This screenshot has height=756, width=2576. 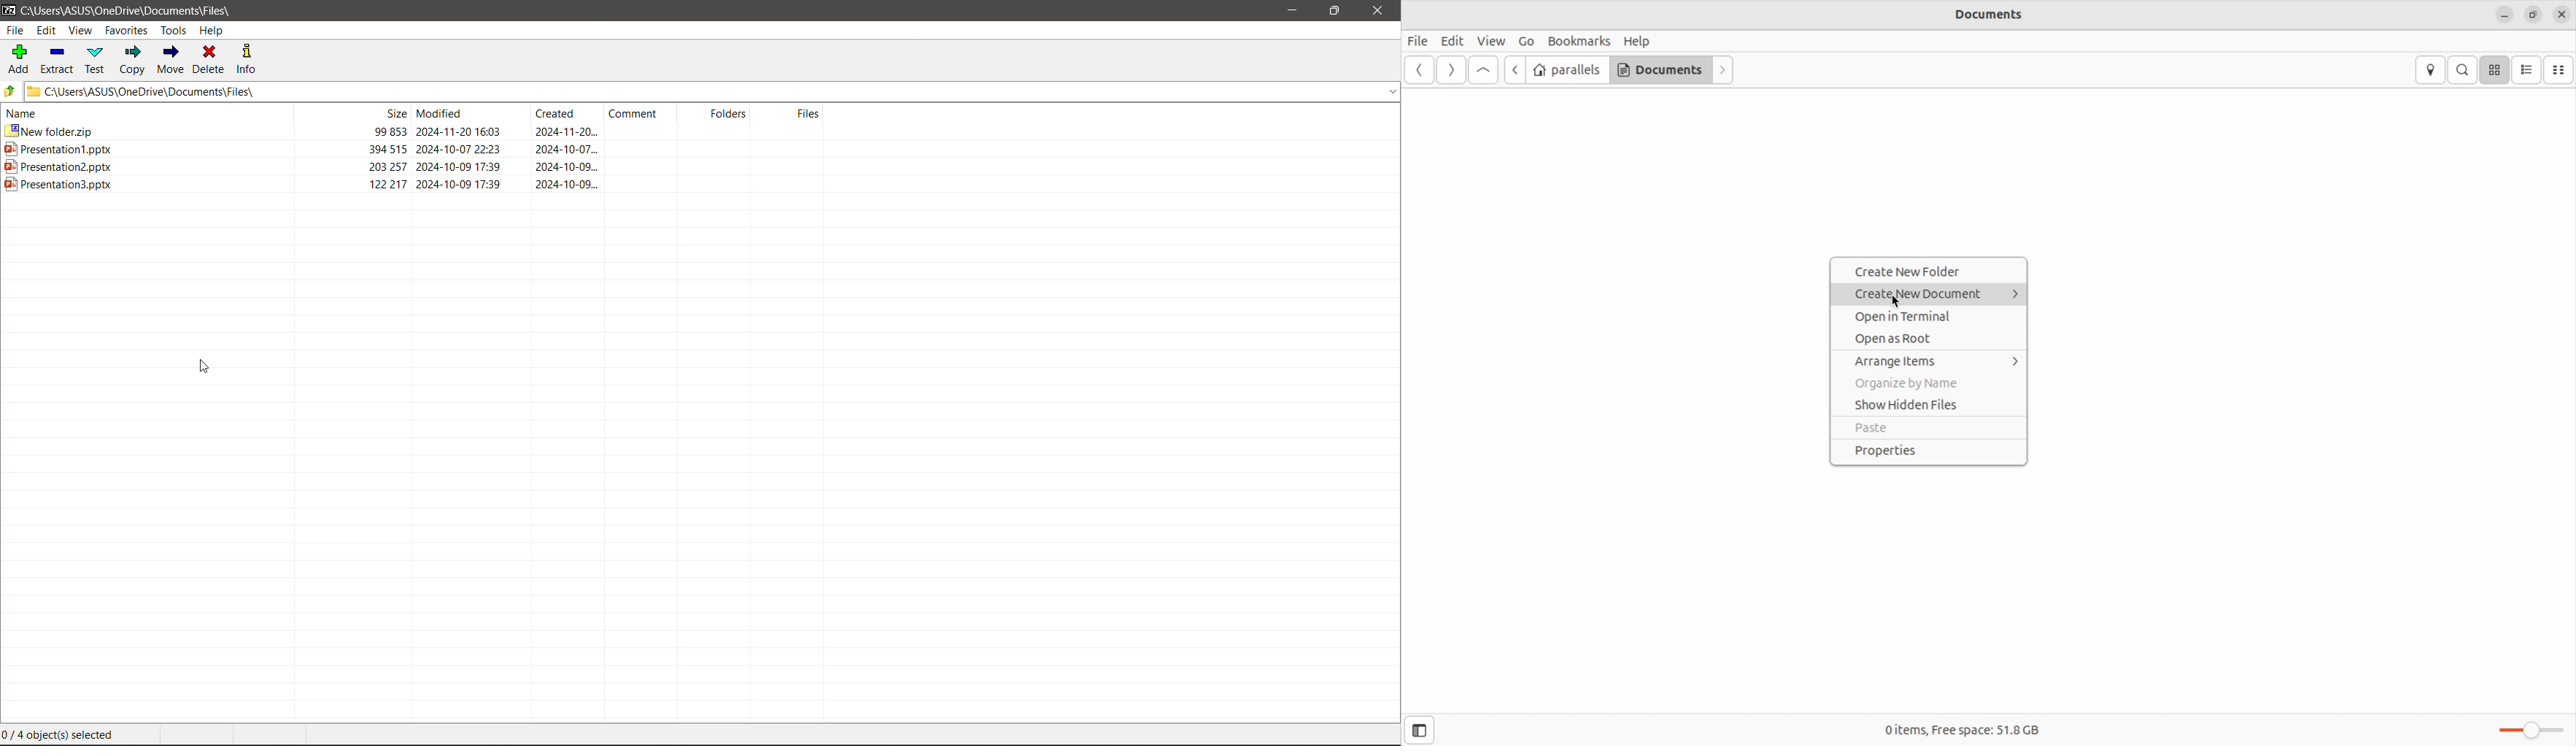 I want to click on Current selection status, so click(x=60, y=735).